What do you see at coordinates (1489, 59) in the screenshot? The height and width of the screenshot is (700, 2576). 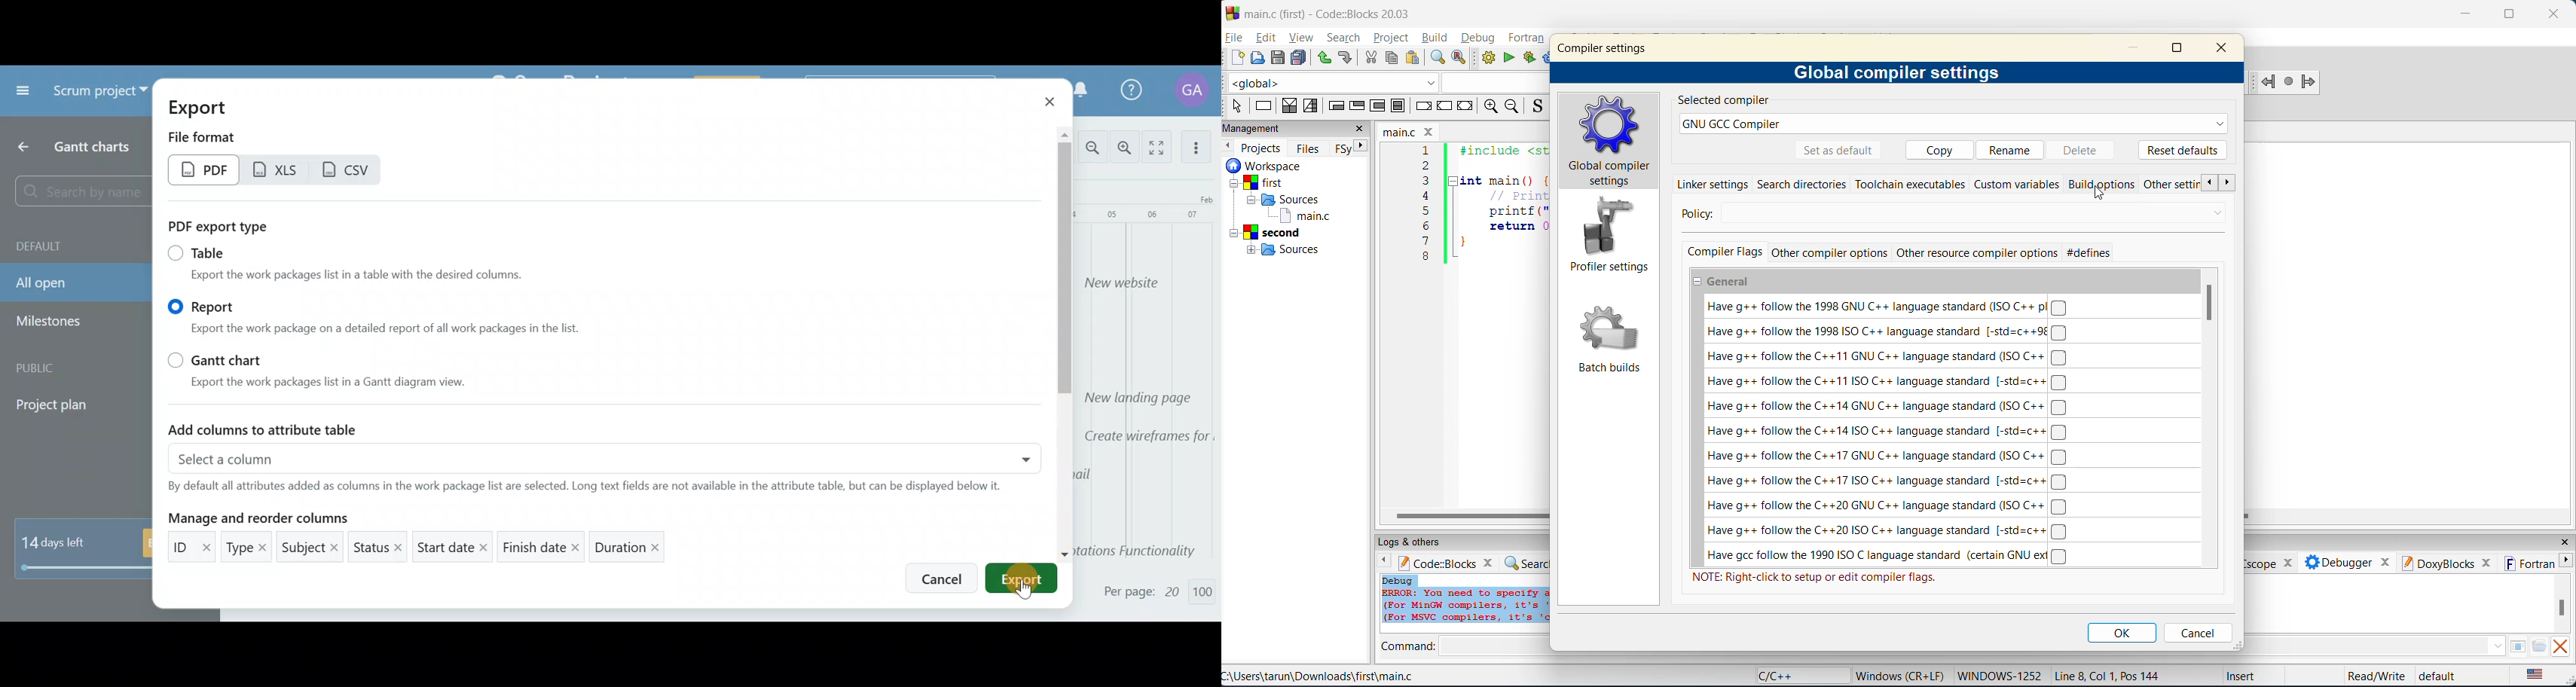 I see `build` at bounding box center [1489, 59].